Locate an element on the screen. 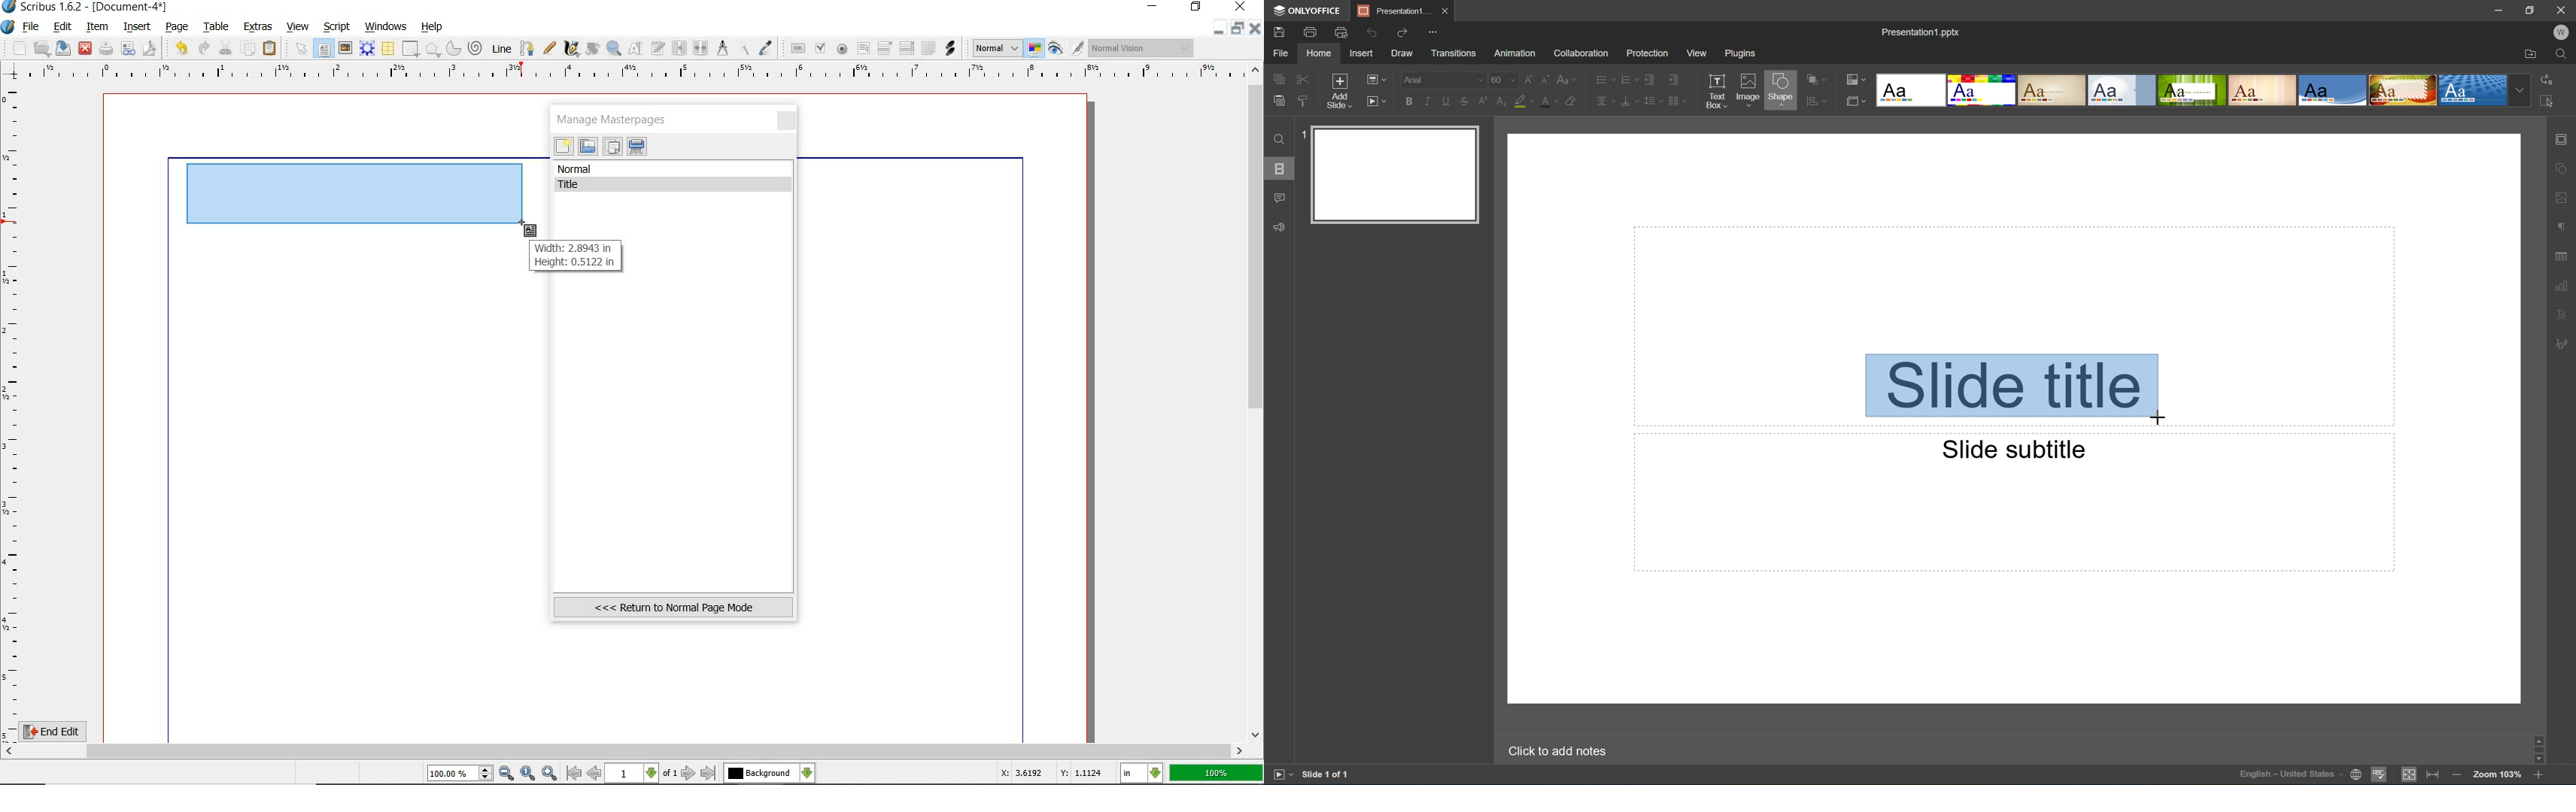 The image size is (2576, 812). in is located at coordinates (1142, 774).